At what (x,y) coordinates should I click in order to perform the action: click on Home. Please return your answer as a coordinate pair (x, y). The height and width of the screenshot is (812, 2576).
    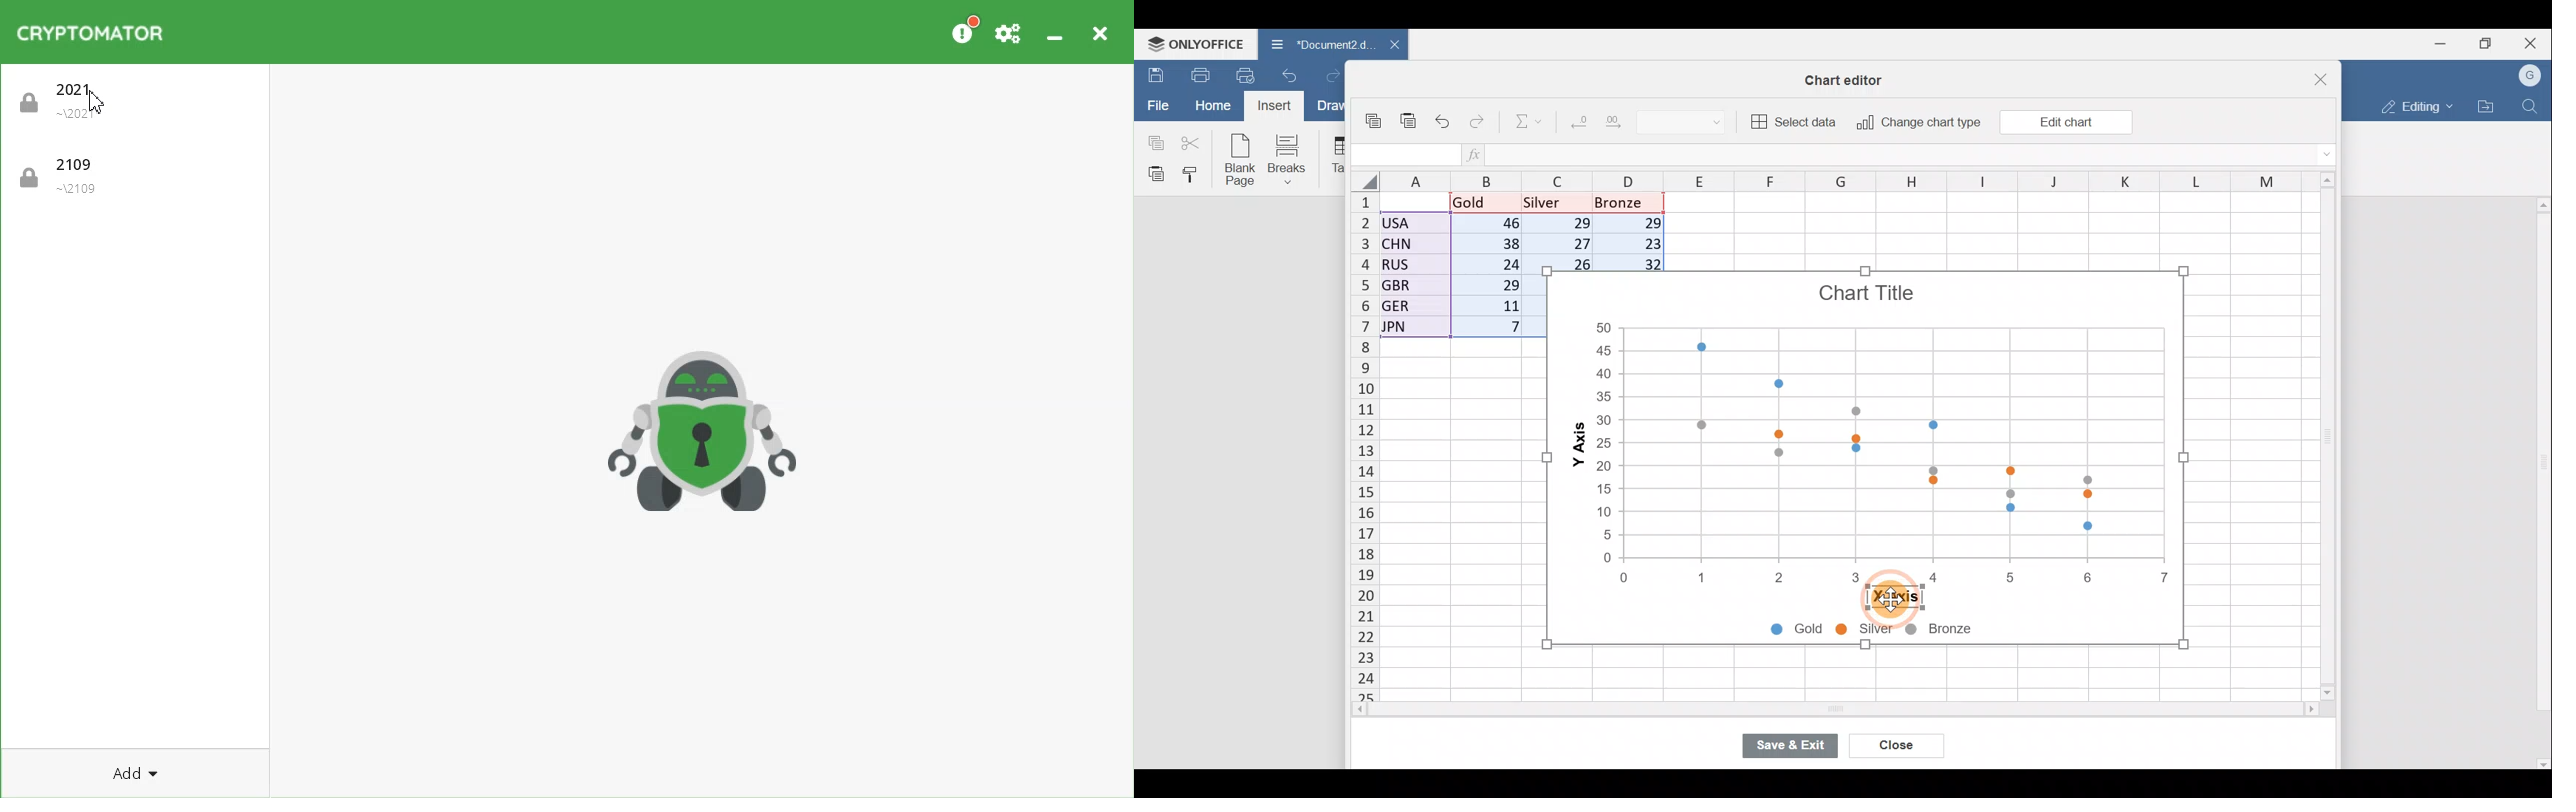
    Looking at the image, I should click on (1210, 108).